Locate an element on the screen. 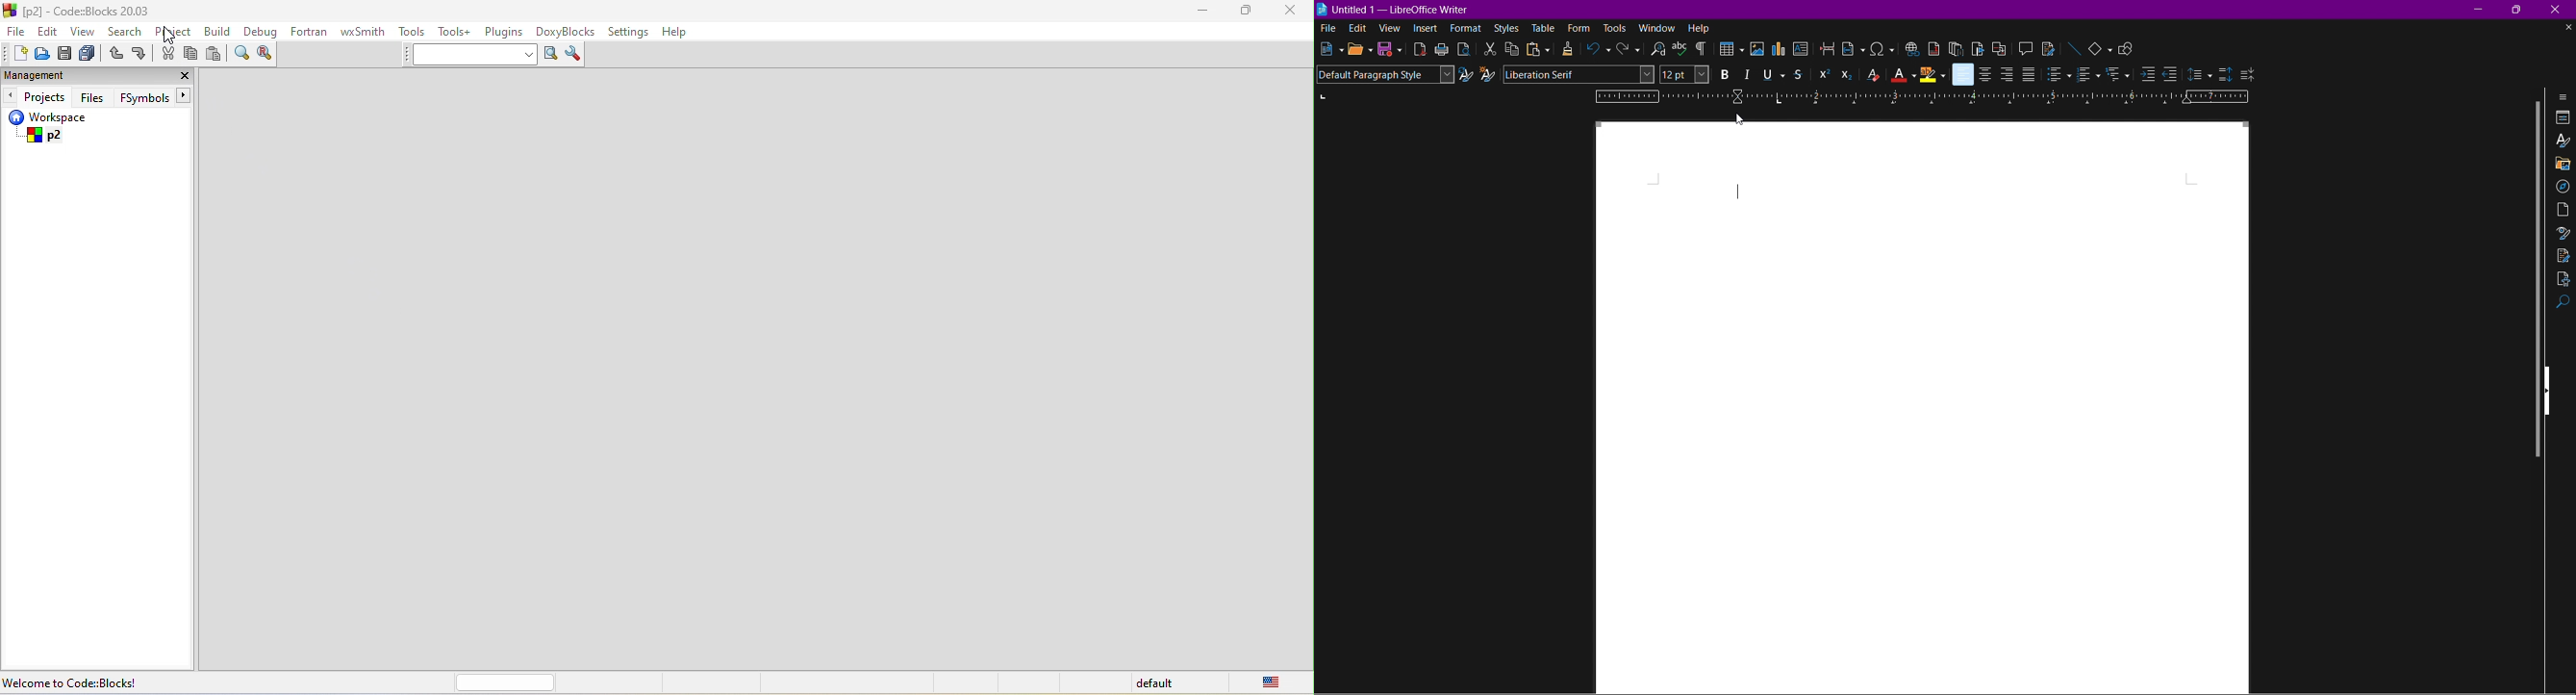 The image size is (2576, 700). text to search is located at coordinates (470, 57).